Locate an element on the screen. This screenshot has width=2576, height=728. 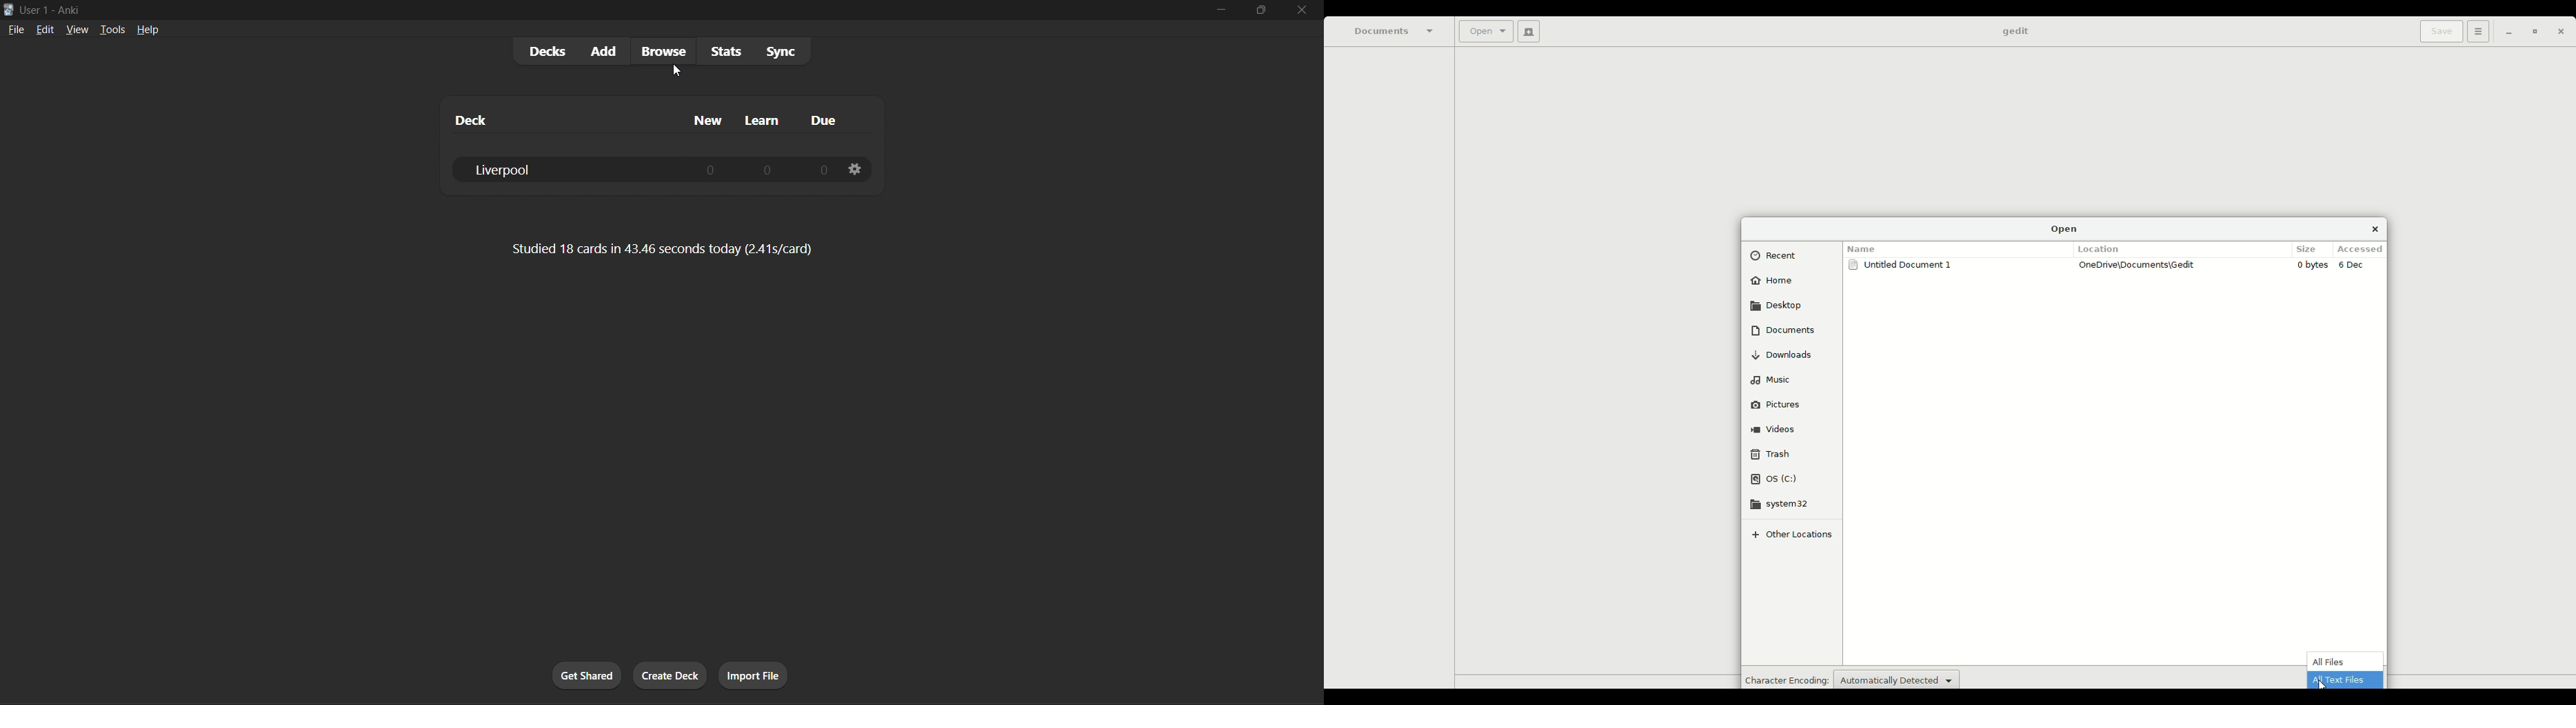
Name is located at coordinates (1864, 246).